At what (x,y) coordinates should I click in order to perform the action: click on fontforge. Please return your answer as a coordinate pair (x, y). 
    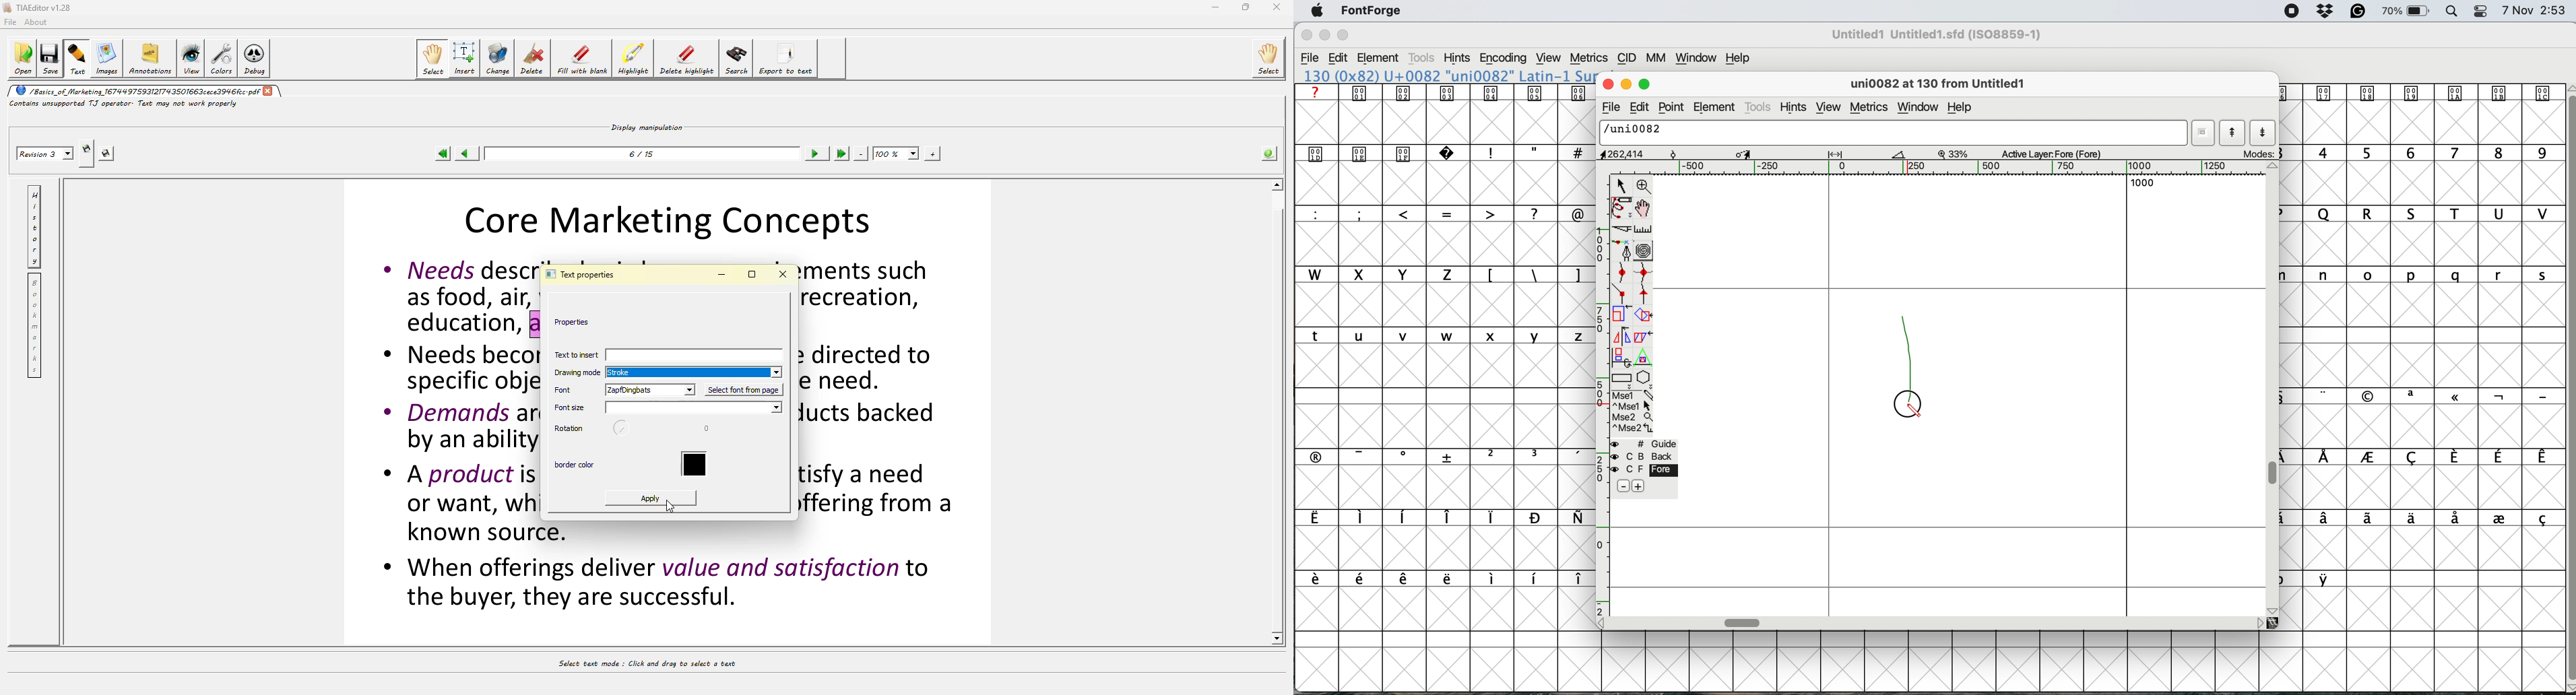
    Looking at the image, I should click on (1371, 10).